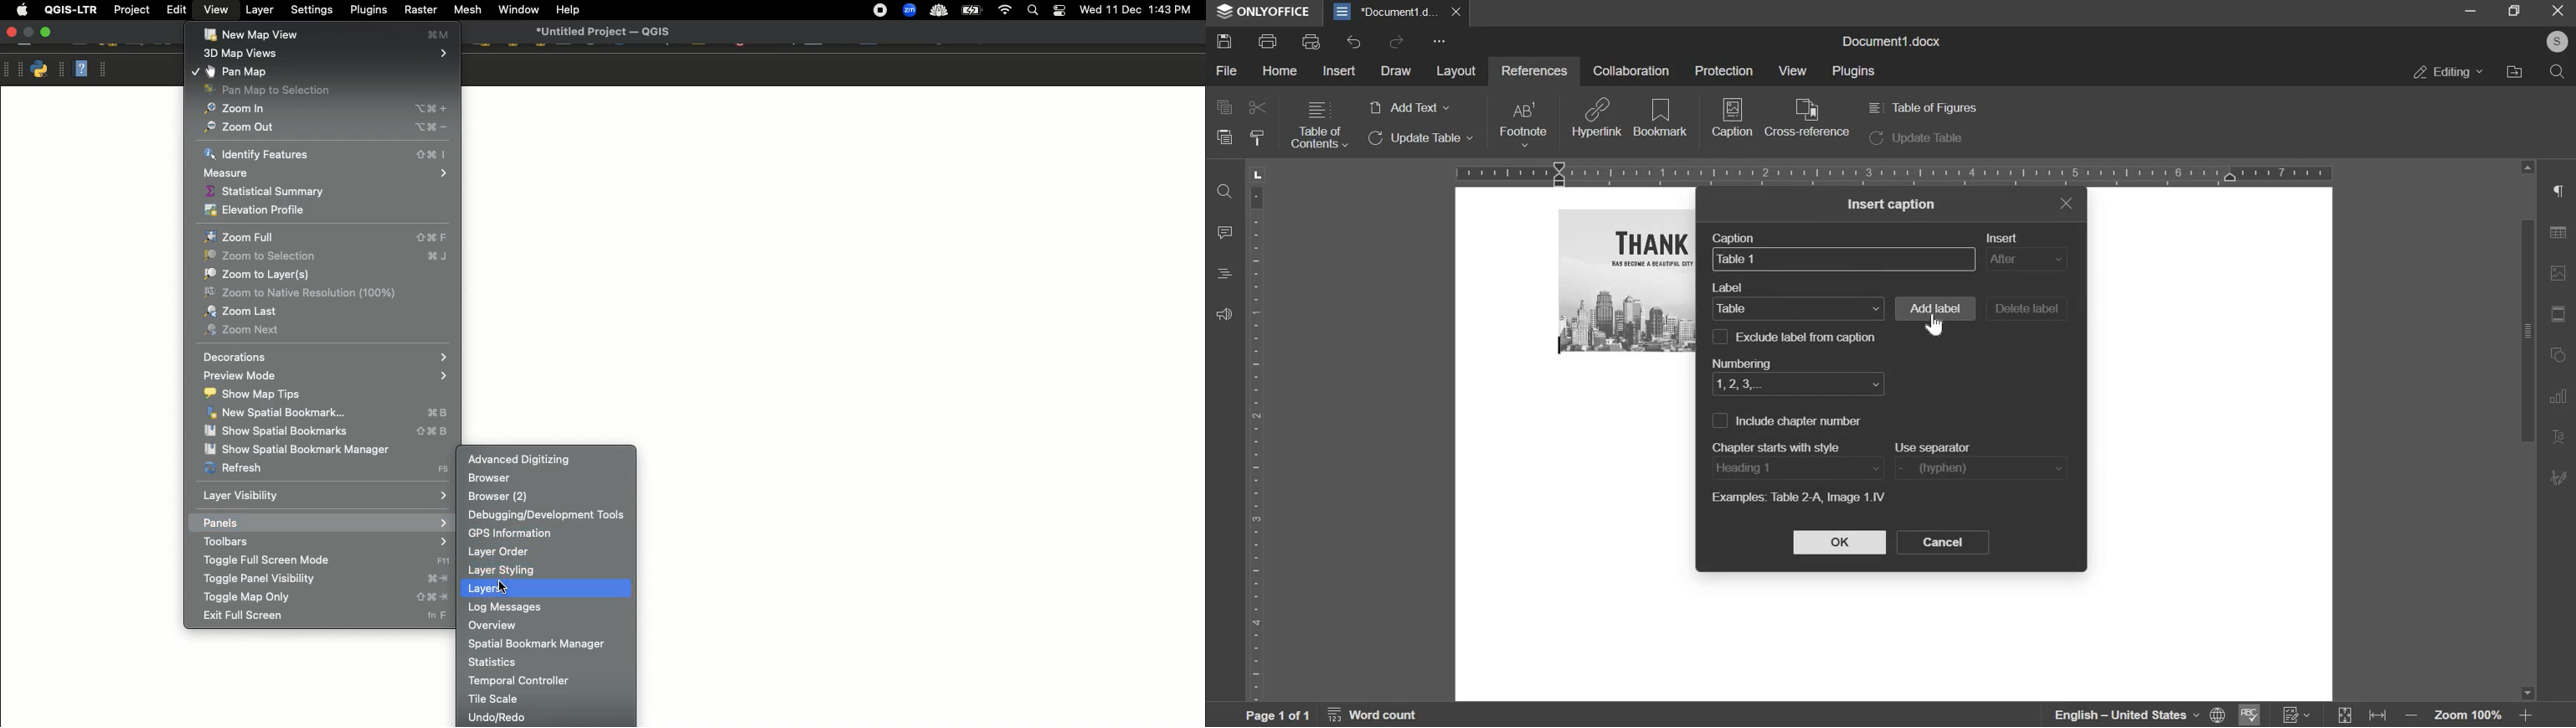 This screenshot has height=728, width=2576. I want to click on cross reference, so click(1807, 118).